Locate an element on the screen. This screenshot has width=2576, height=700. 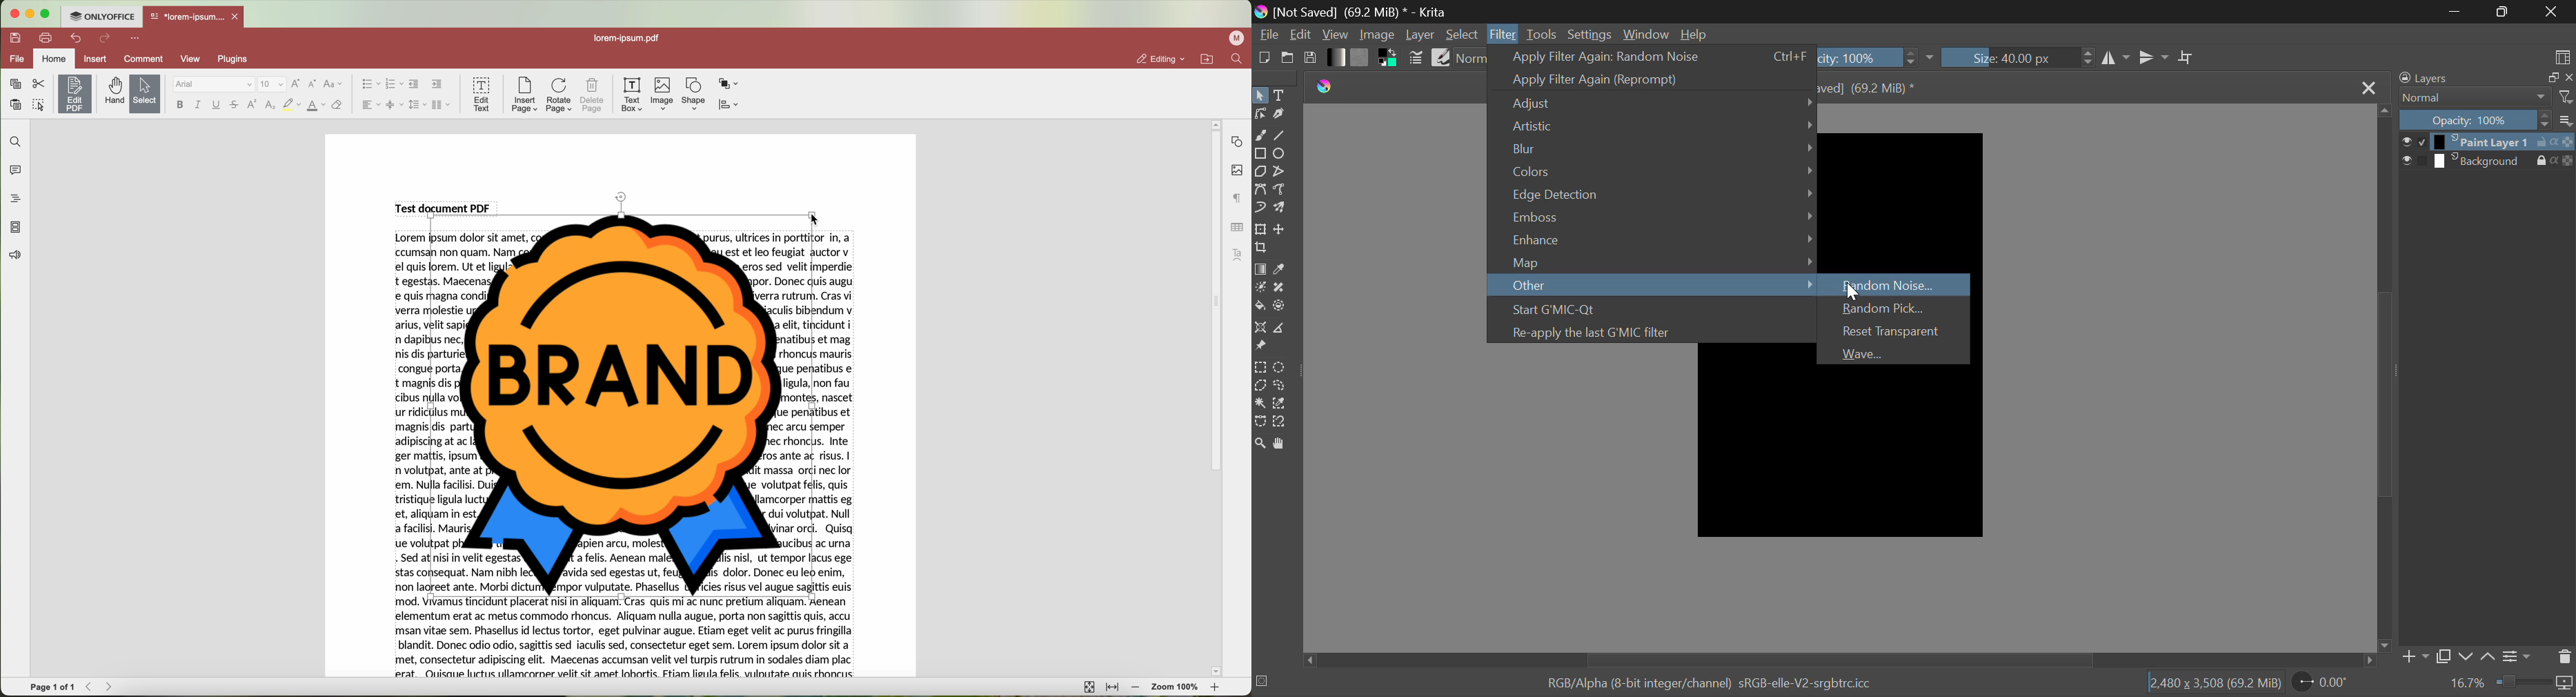
Move Layer Up is located at coordinates (2486, 655).